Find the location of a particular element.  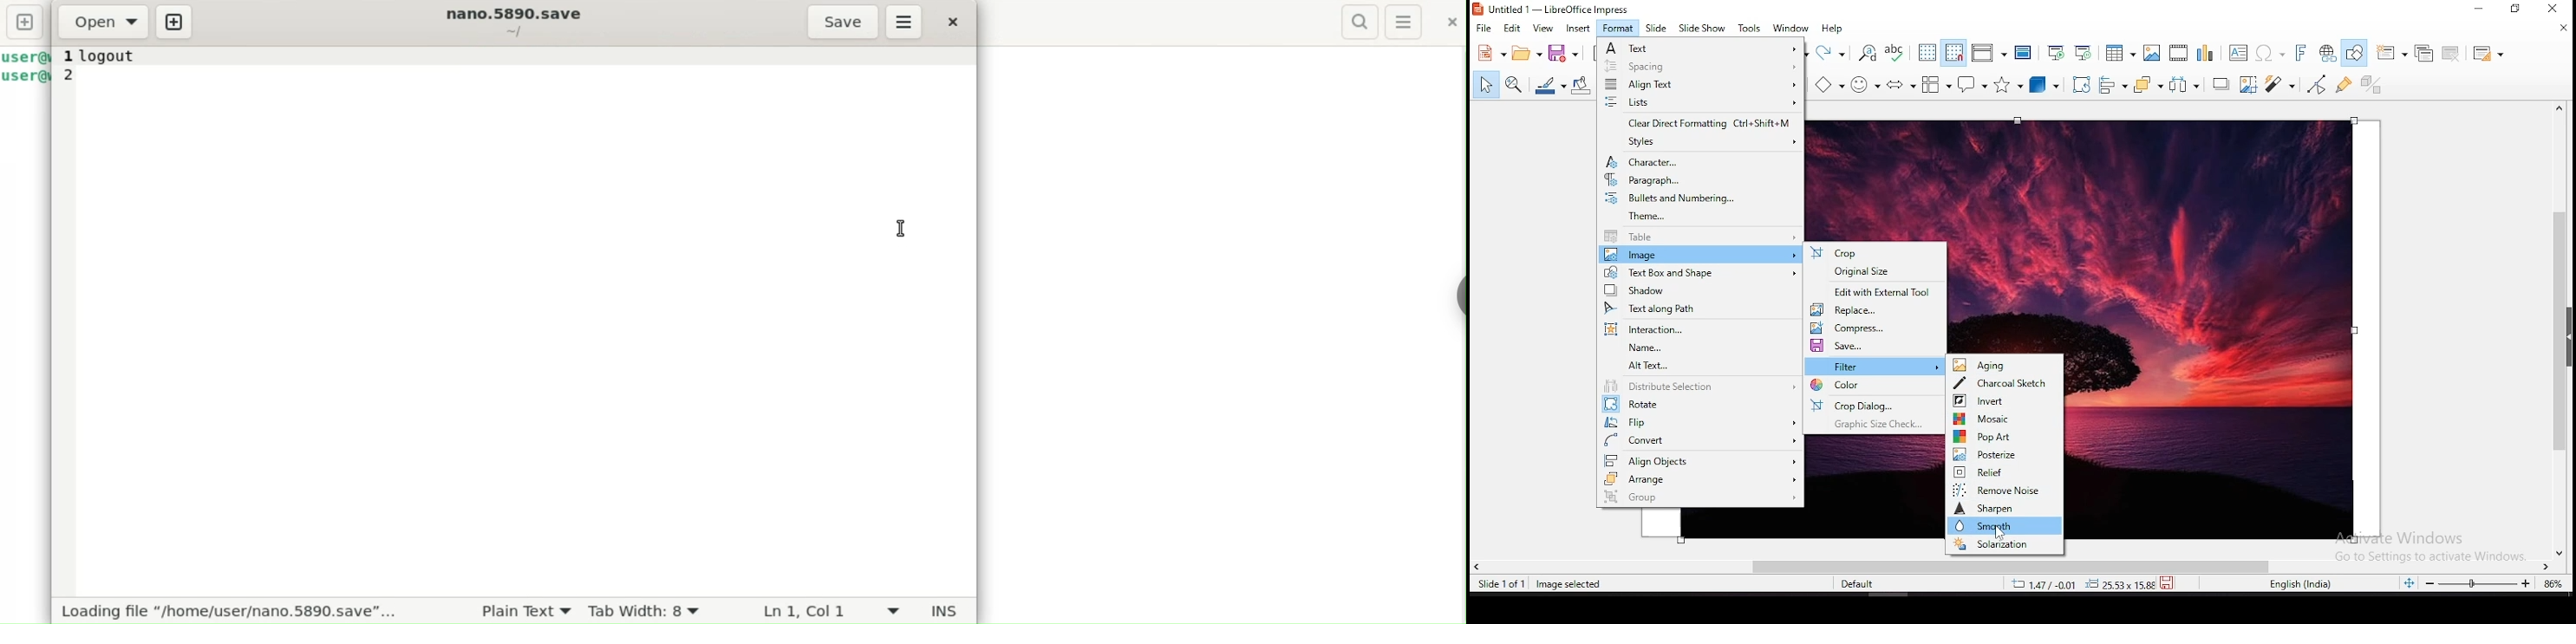

line color is located at coordinates (1550, 84).